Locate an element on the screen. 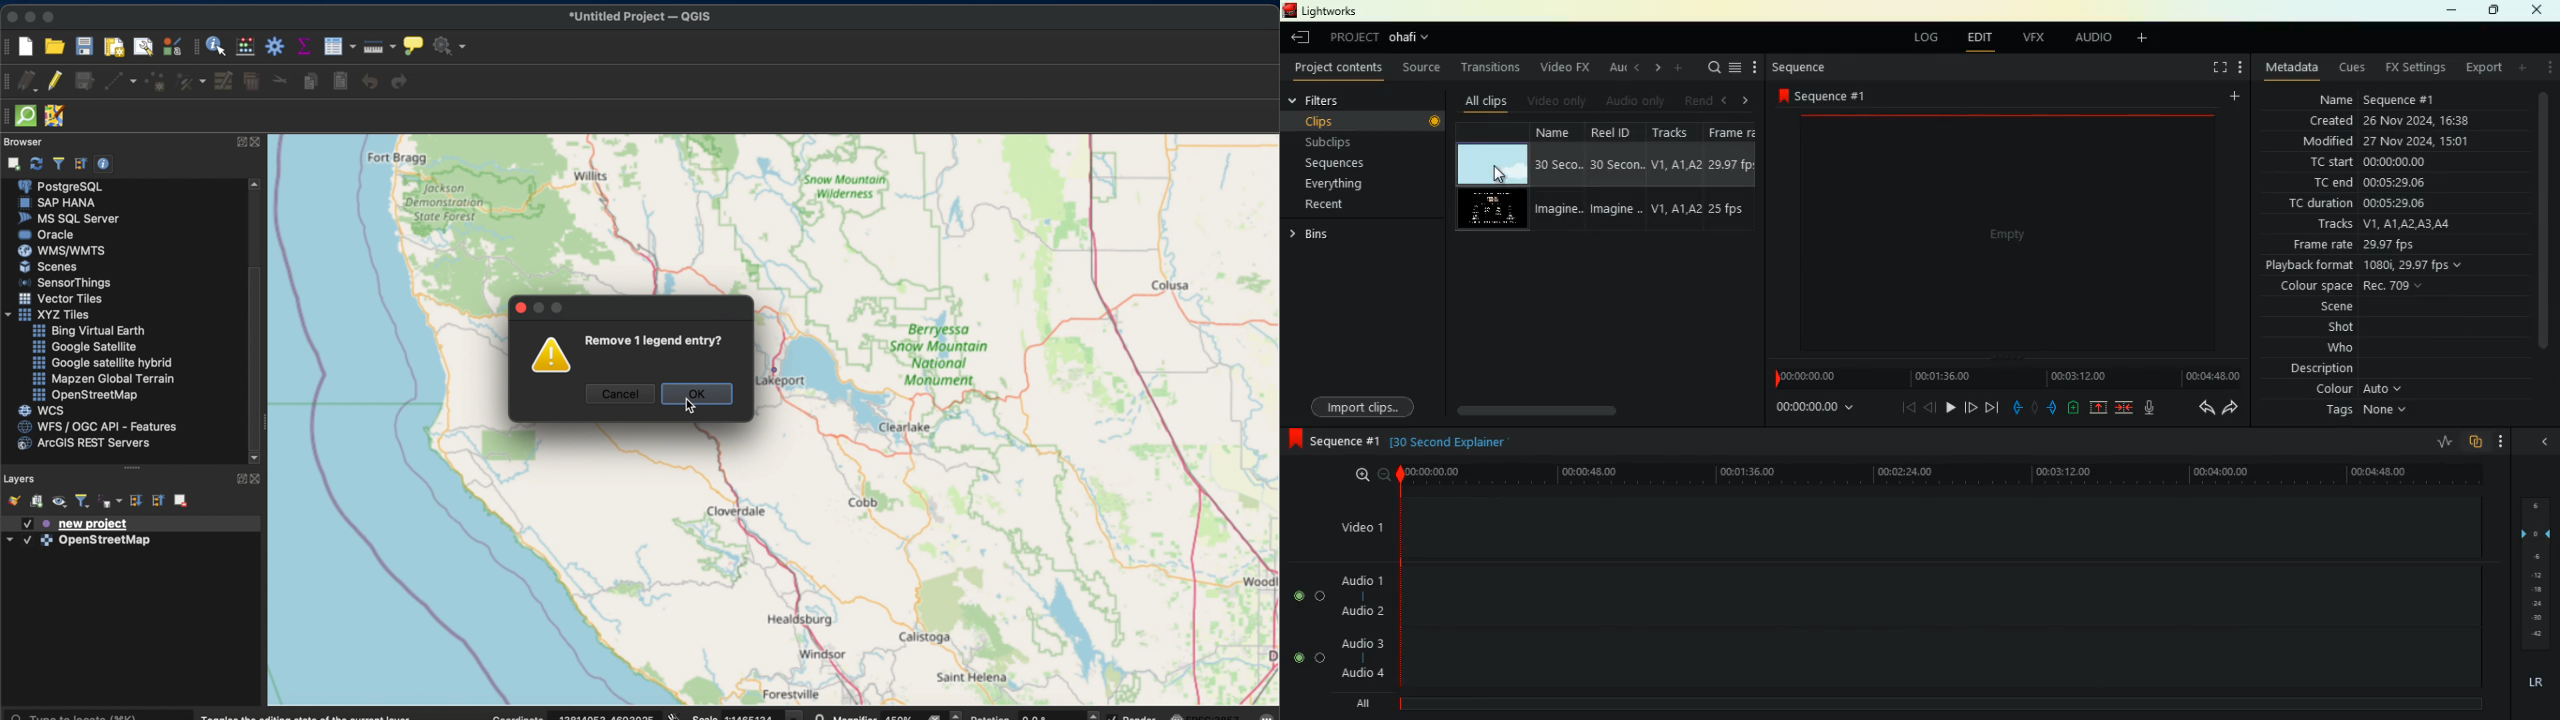  au is located at coordinates (1614, 68).